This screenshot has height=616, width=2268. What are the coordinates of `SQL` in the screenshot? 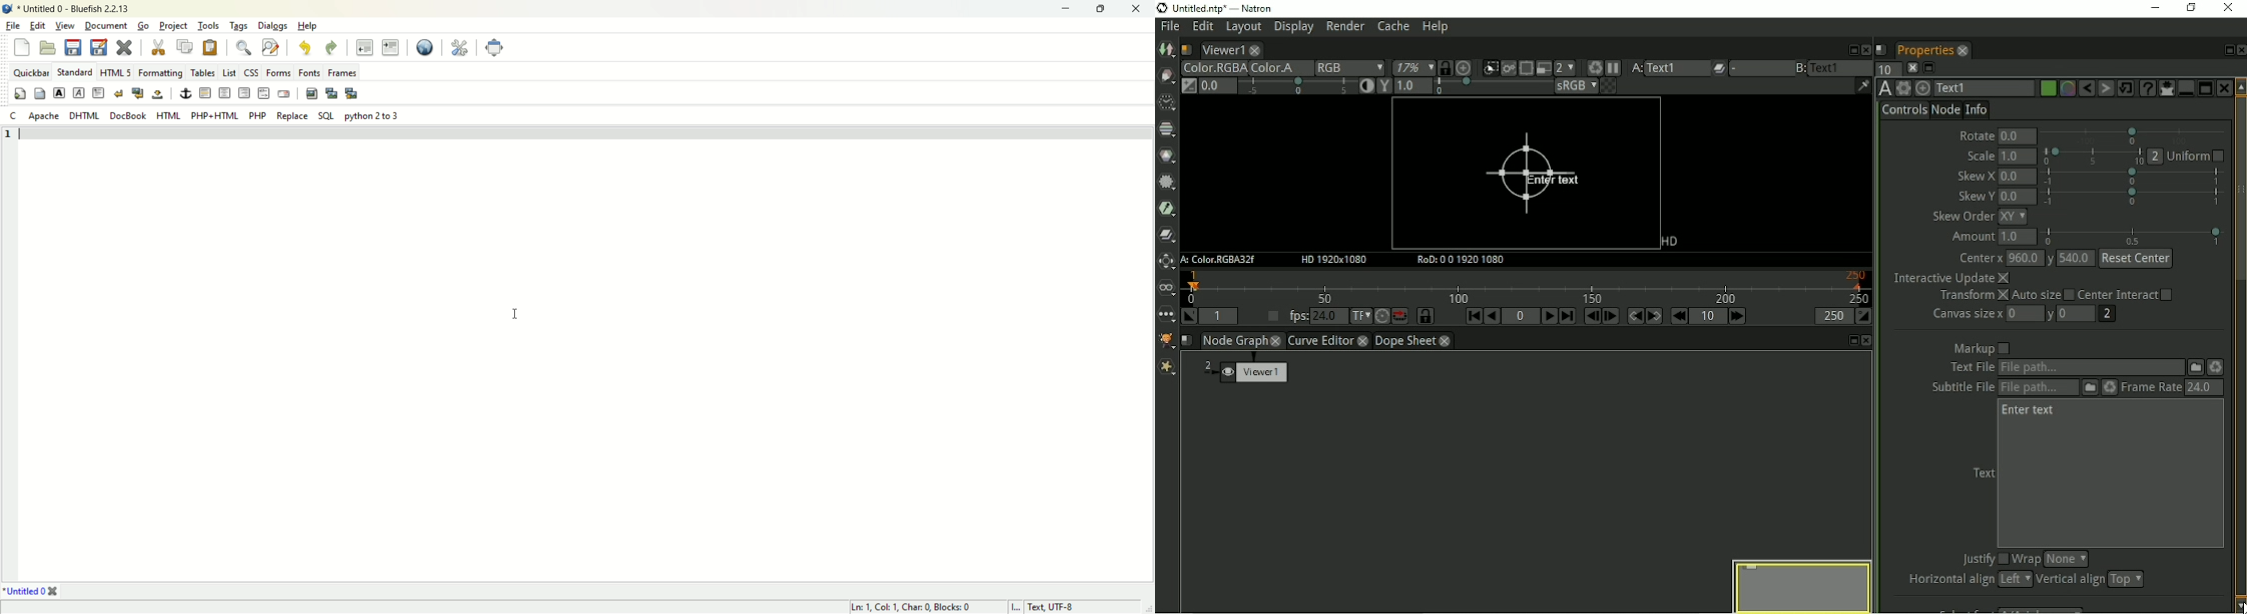 It's located at (326, 116).